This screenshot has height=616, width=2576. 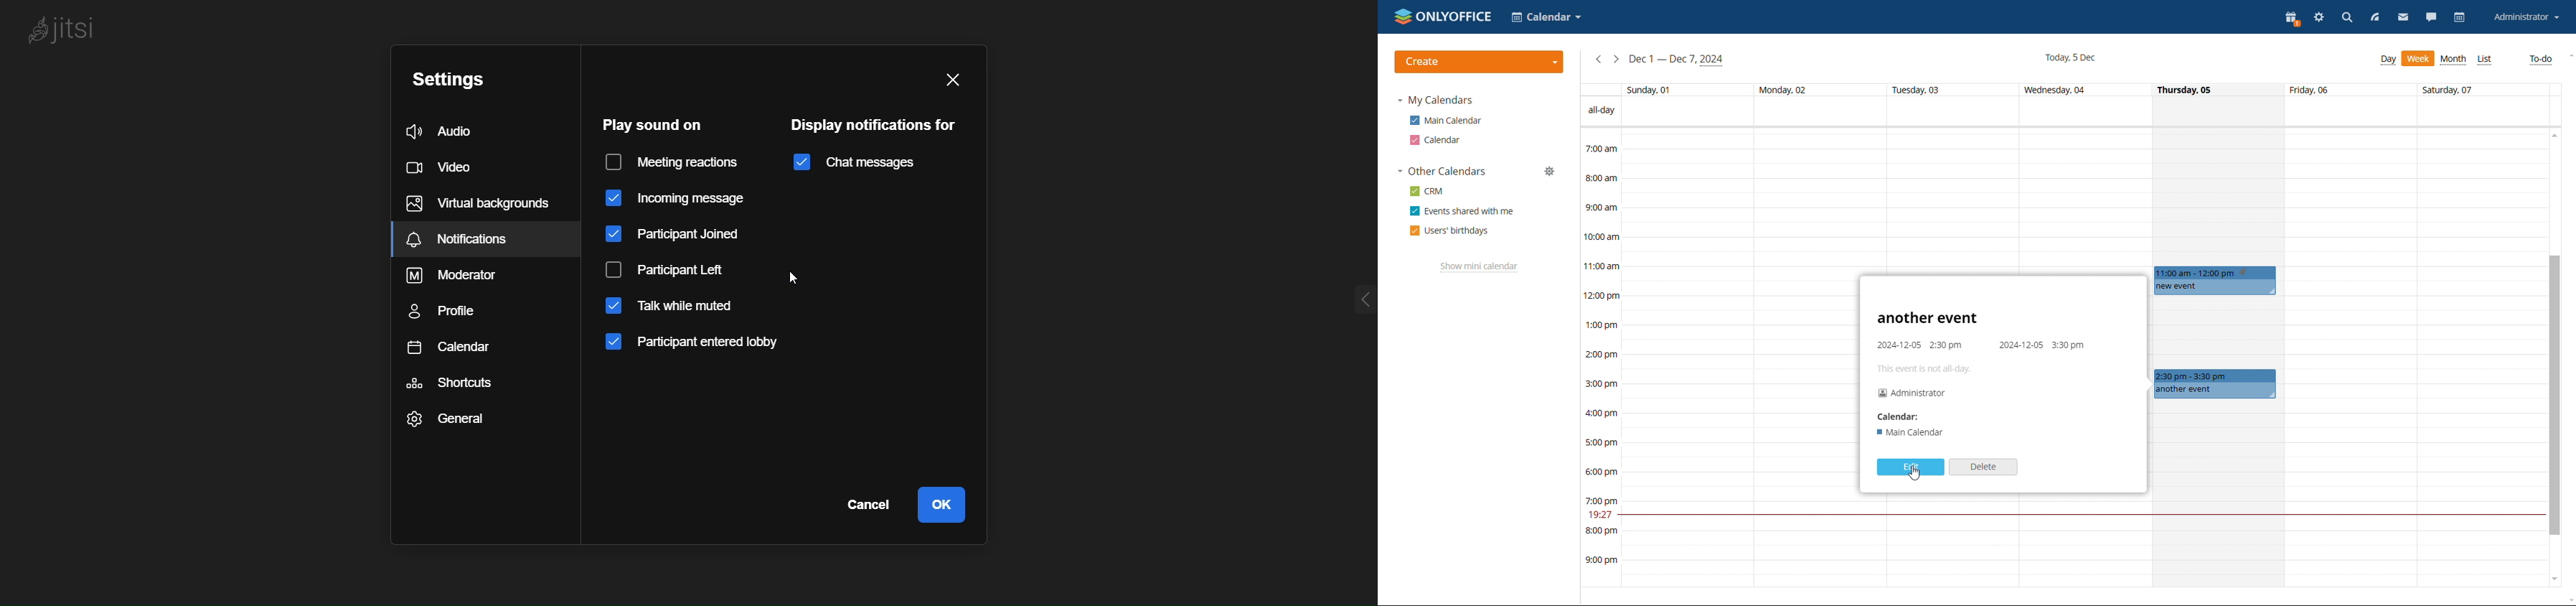 I want to click on 3:00 pm, so click(x=1600, y=384).